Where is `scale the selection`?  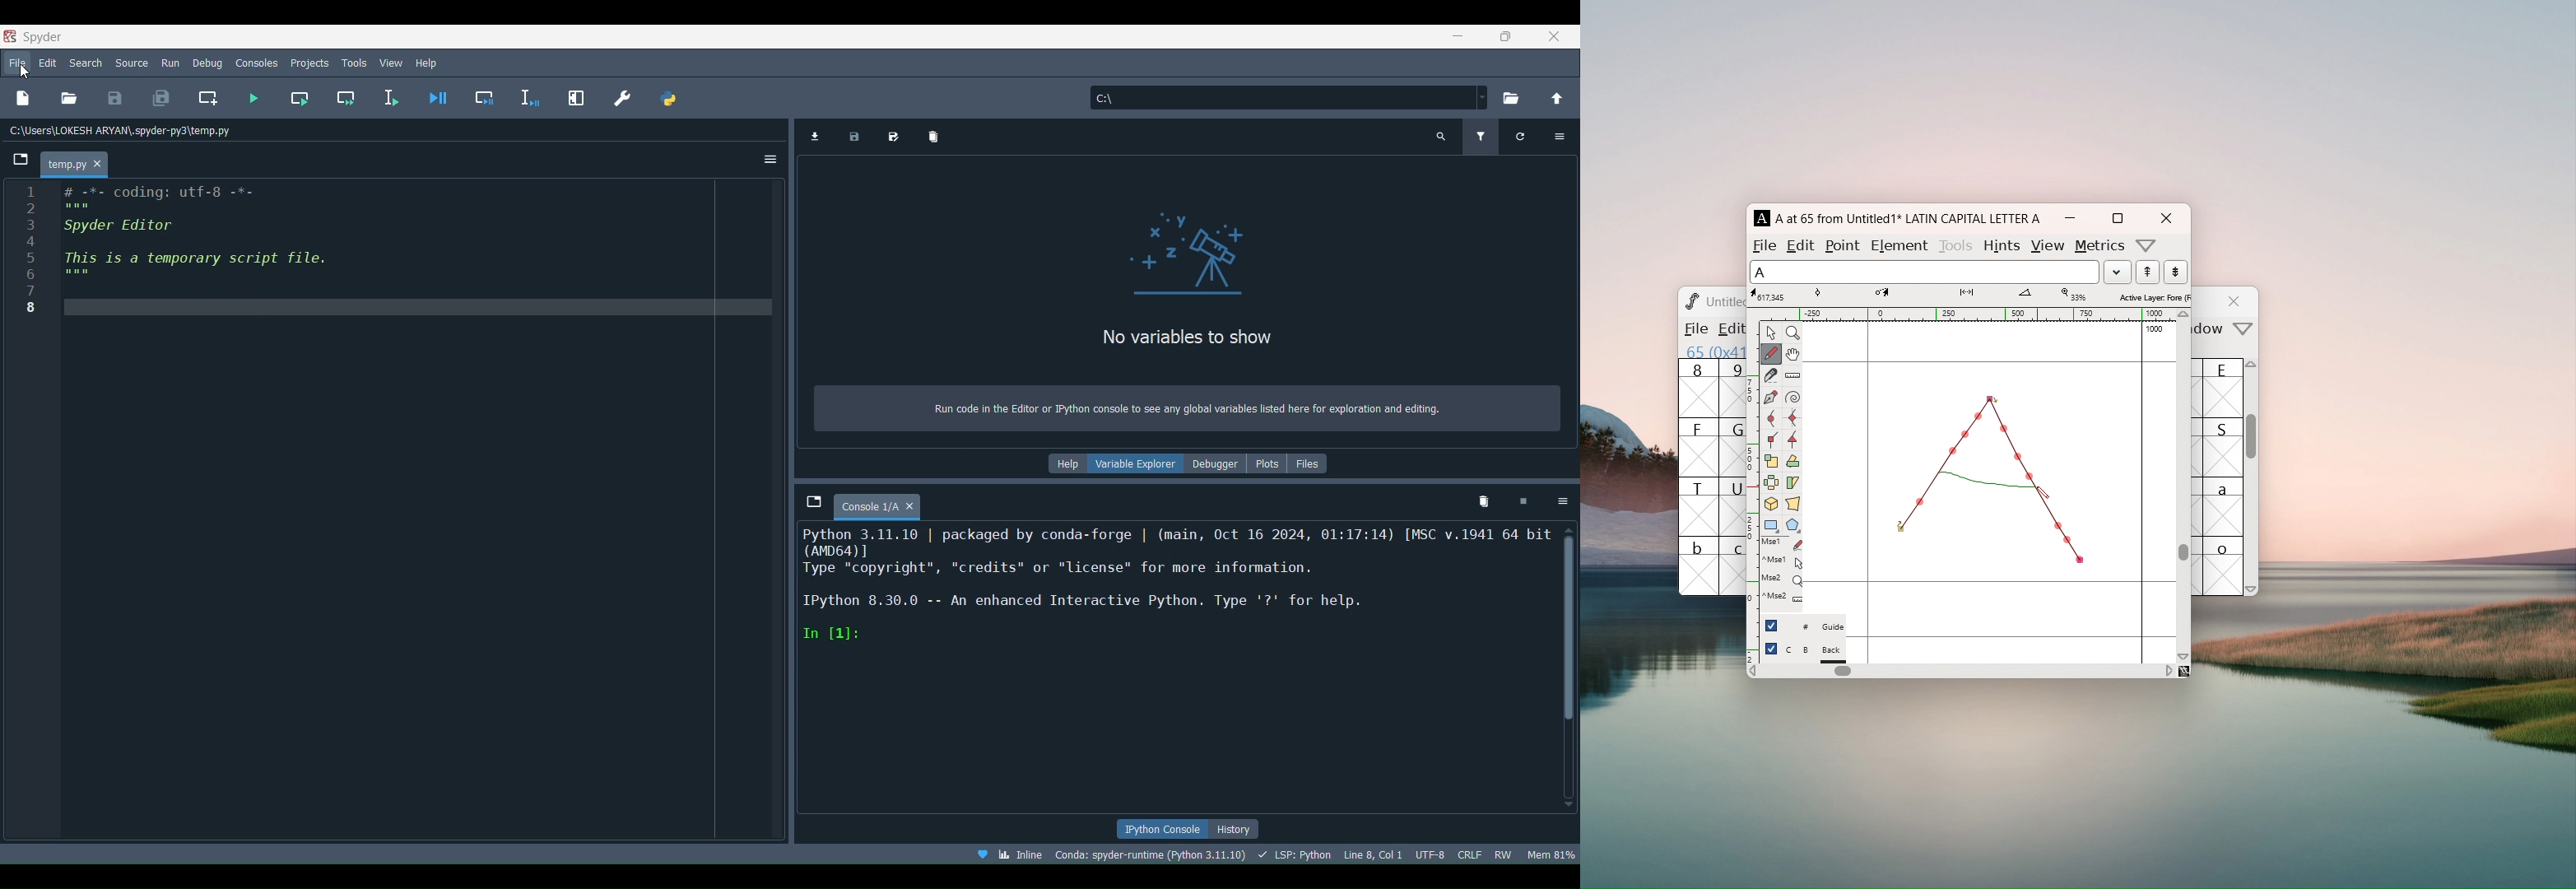 scale the selection is located at coordinates (1771, 462).